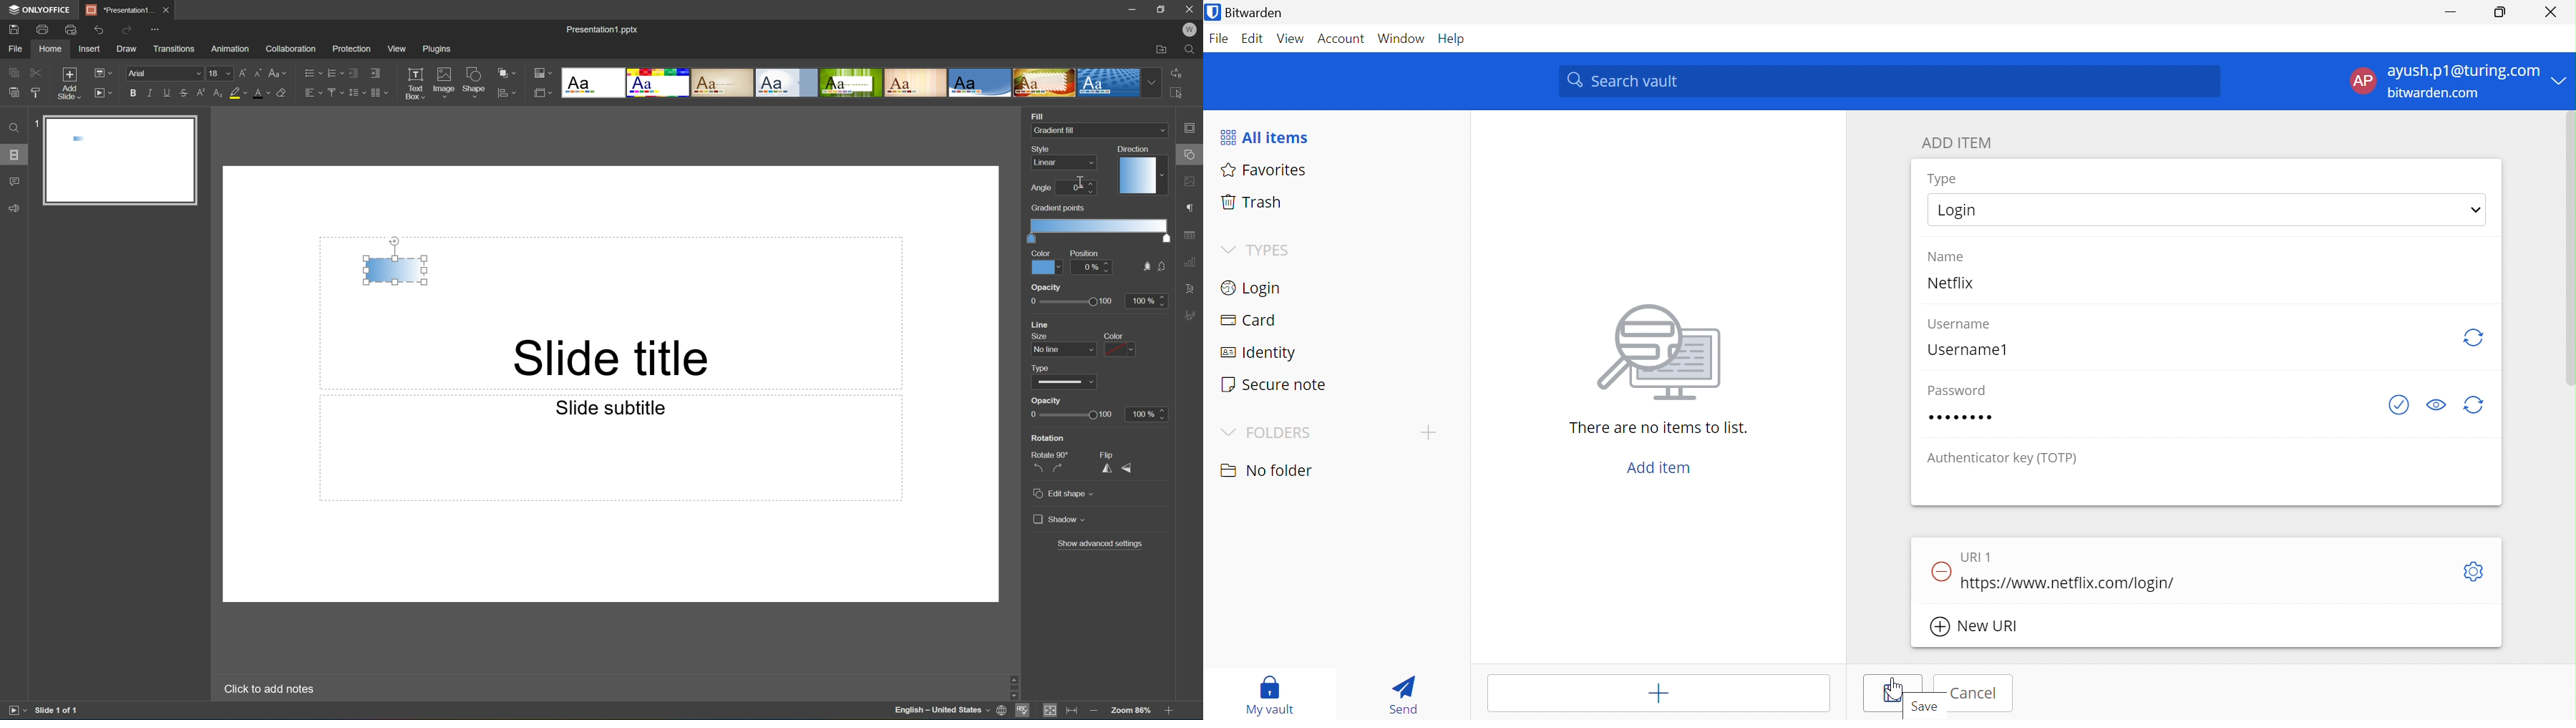 The image size is (2576, 728). What do you see at coordinates (1191, 235) in the screenshot?
I see `table settings` at bounding box center [1191, 235].